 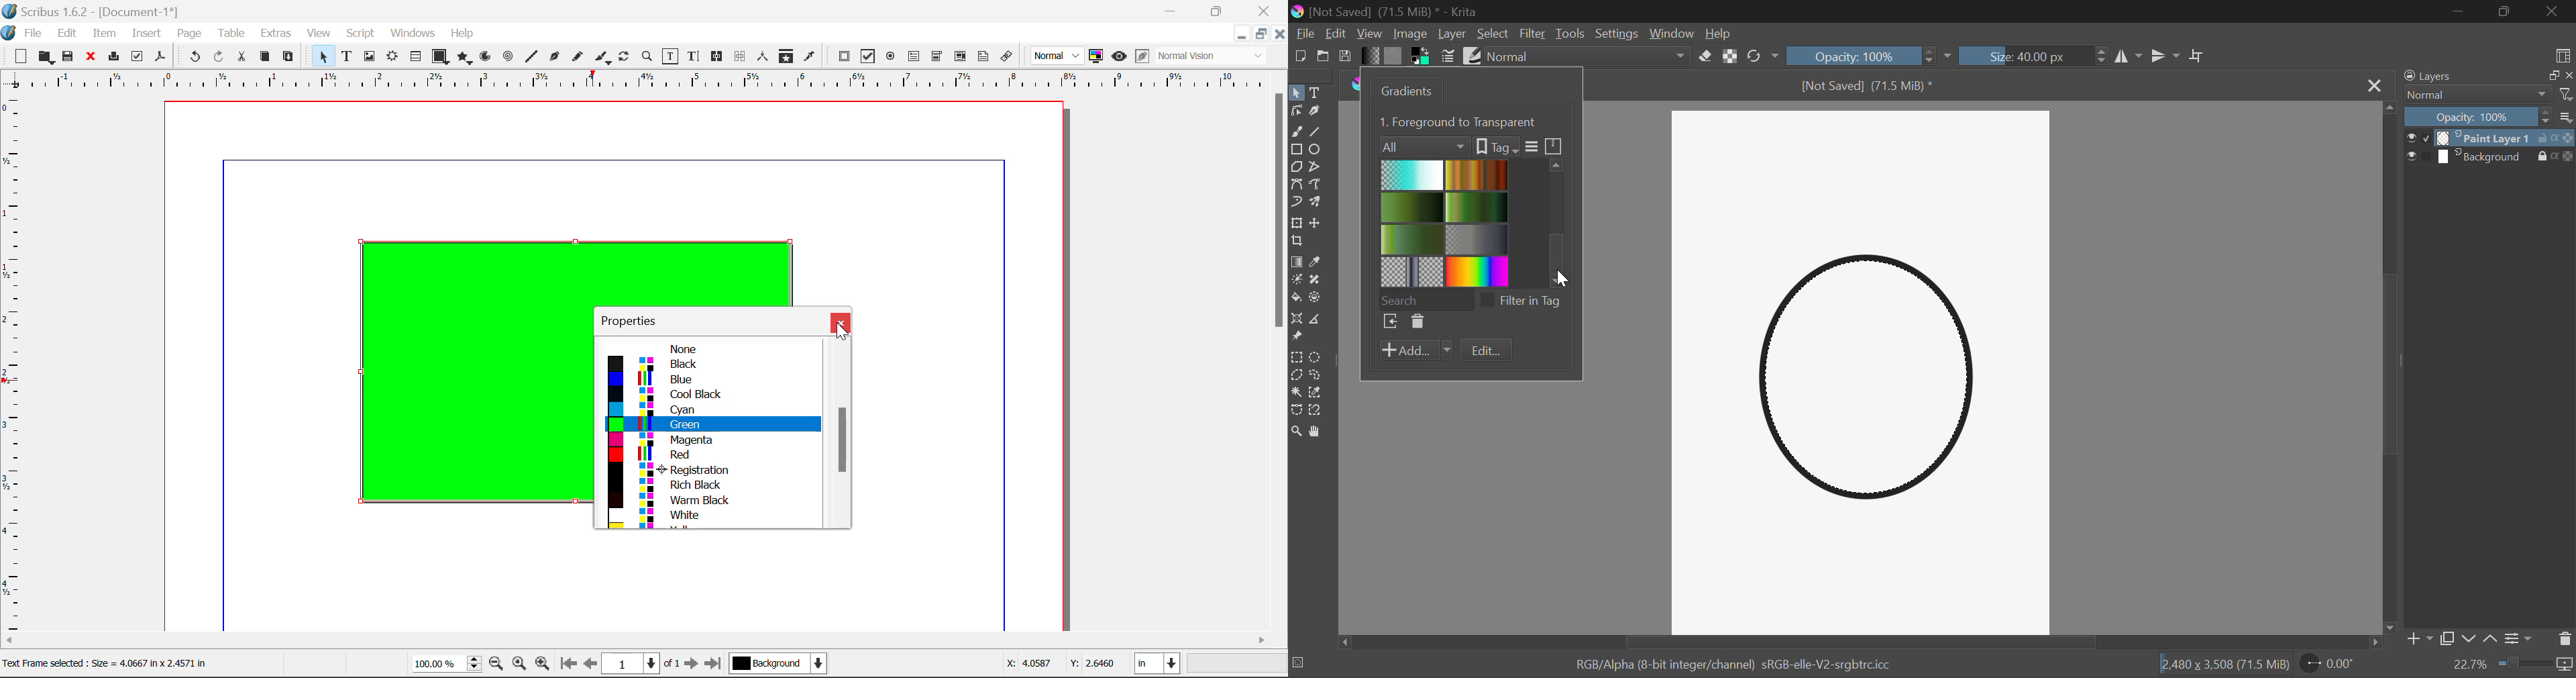 What do you see at coordinates (160, 57) in the screenshot?
I see `Save as Pdf` at bounding box center [160, 57].